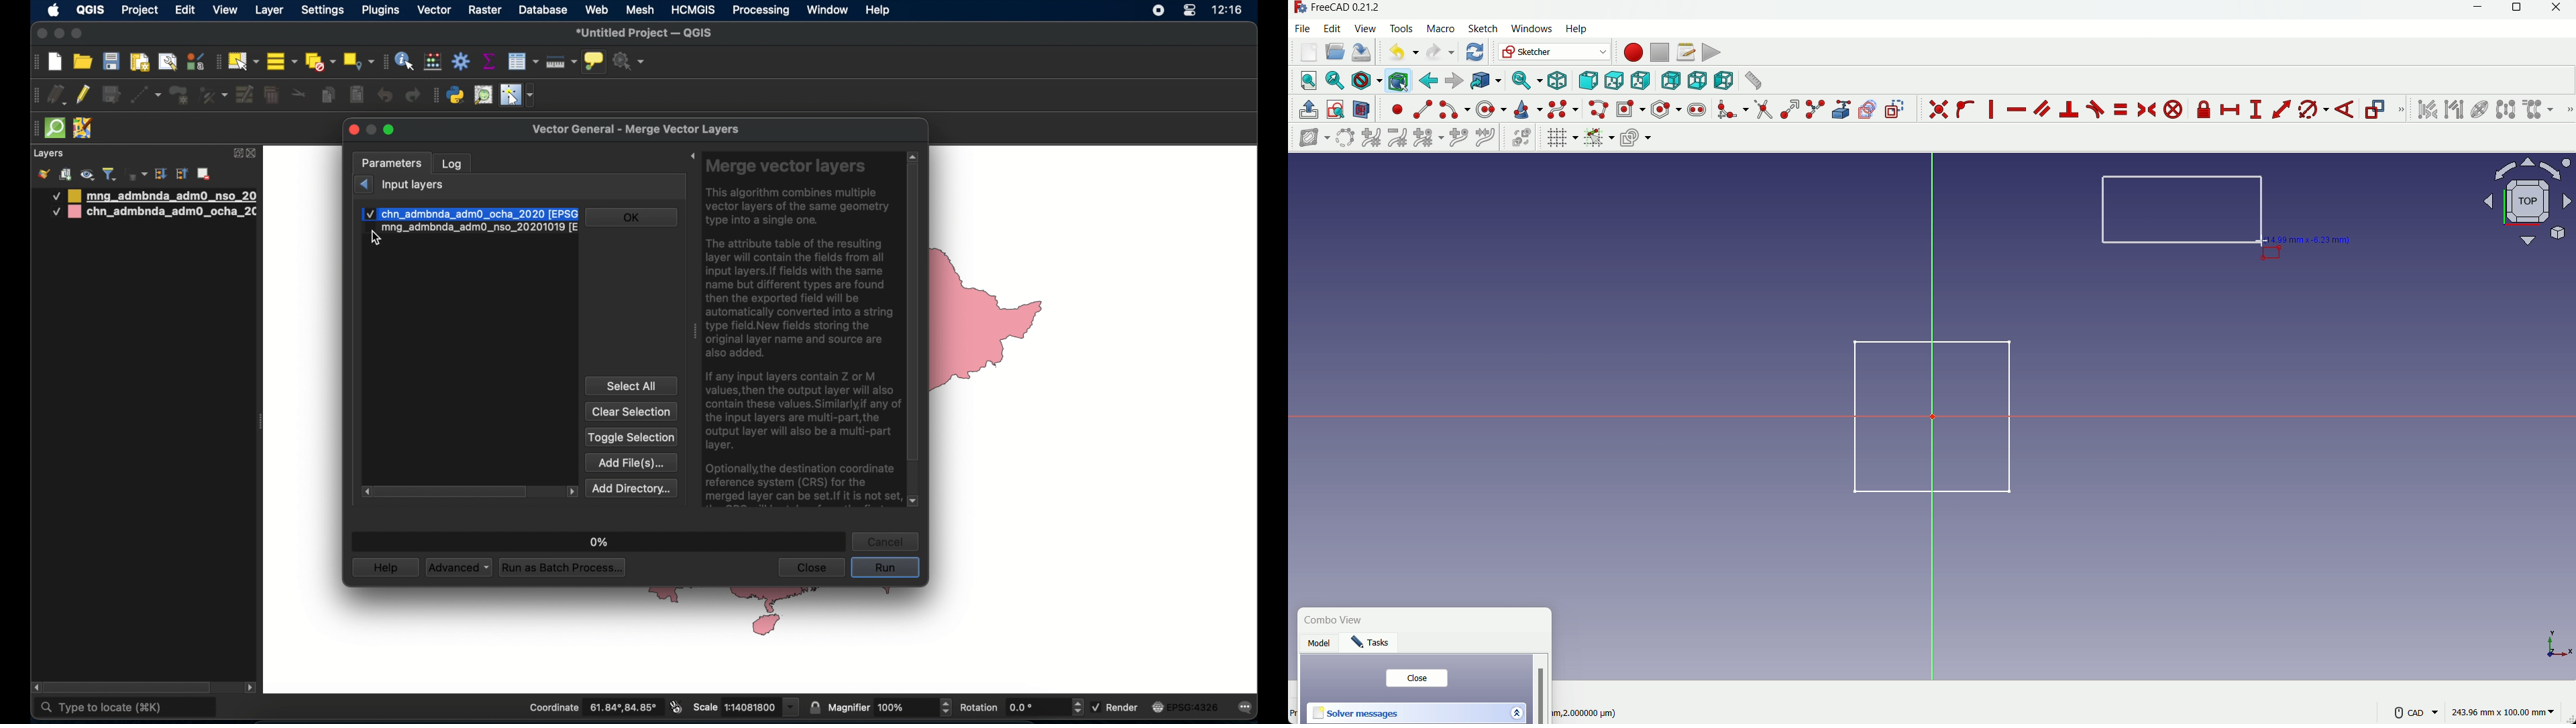  Describe the element at coordinates (1116, 706) in the screenshot. I see `render` at that location.